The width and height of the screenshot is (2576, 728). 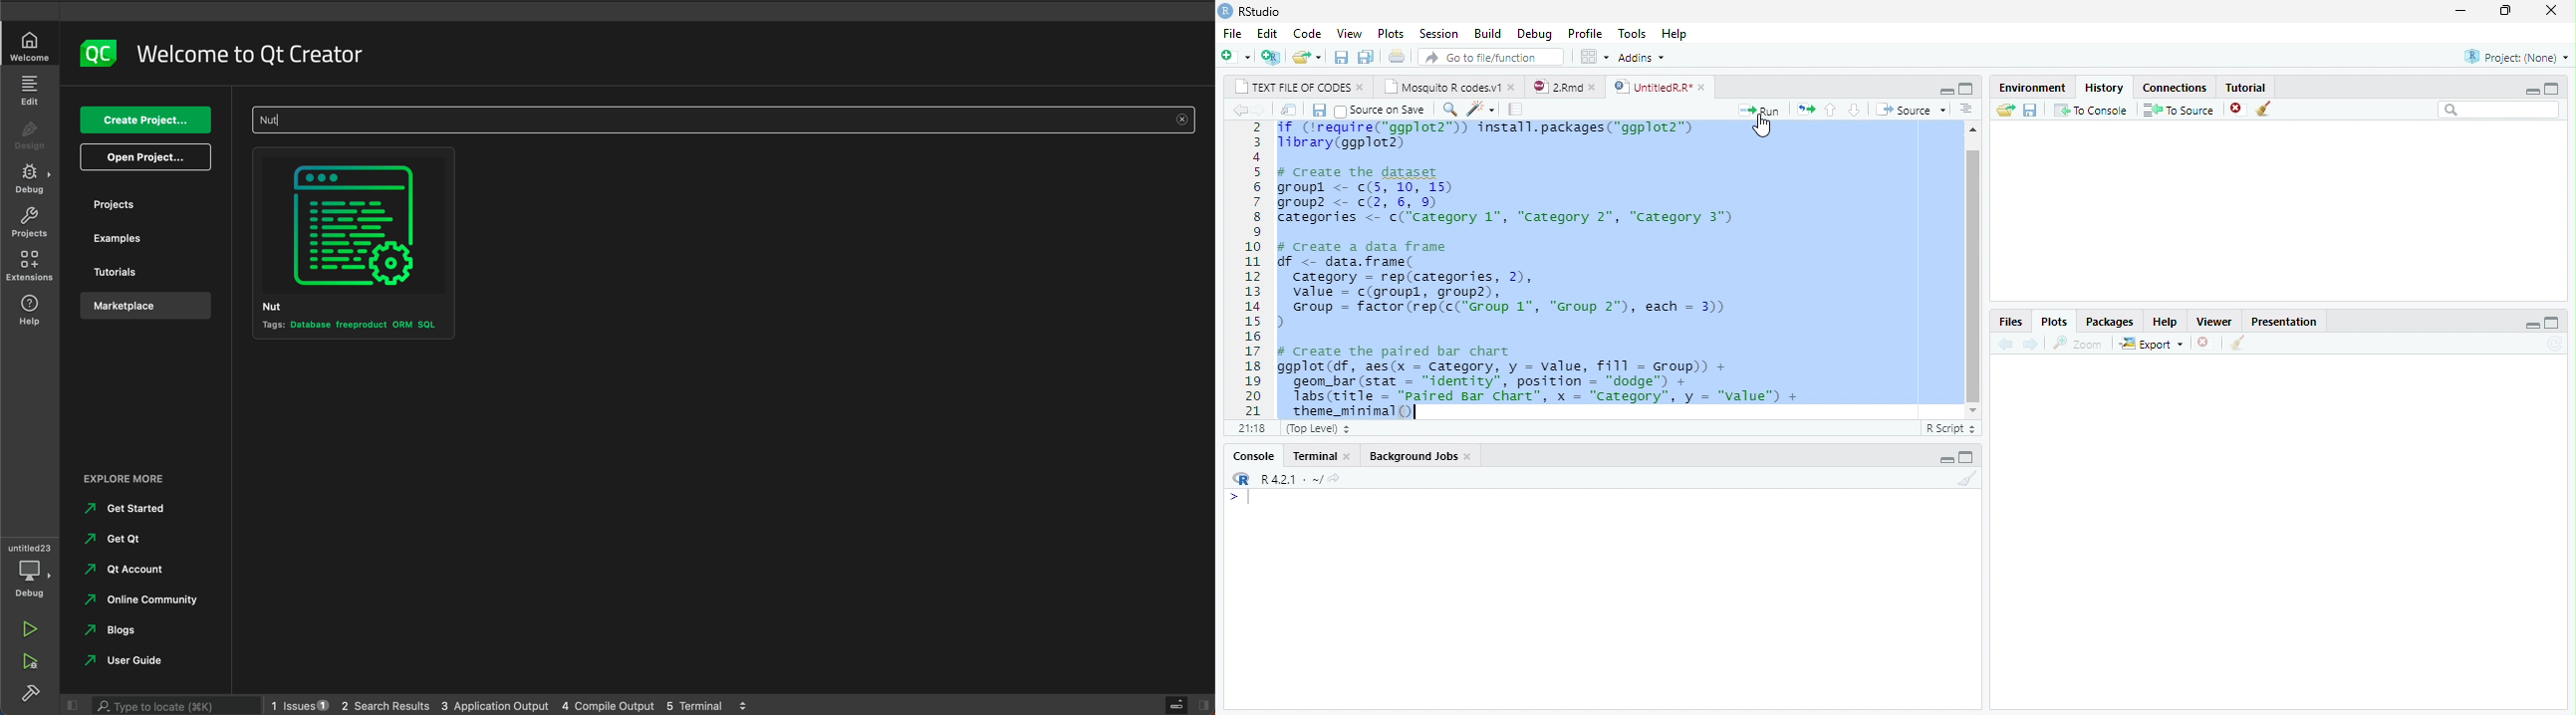 What do you see at coordinates (2203, 342) in the screenshot?
I see `close` at bounding box center [2203, 342].